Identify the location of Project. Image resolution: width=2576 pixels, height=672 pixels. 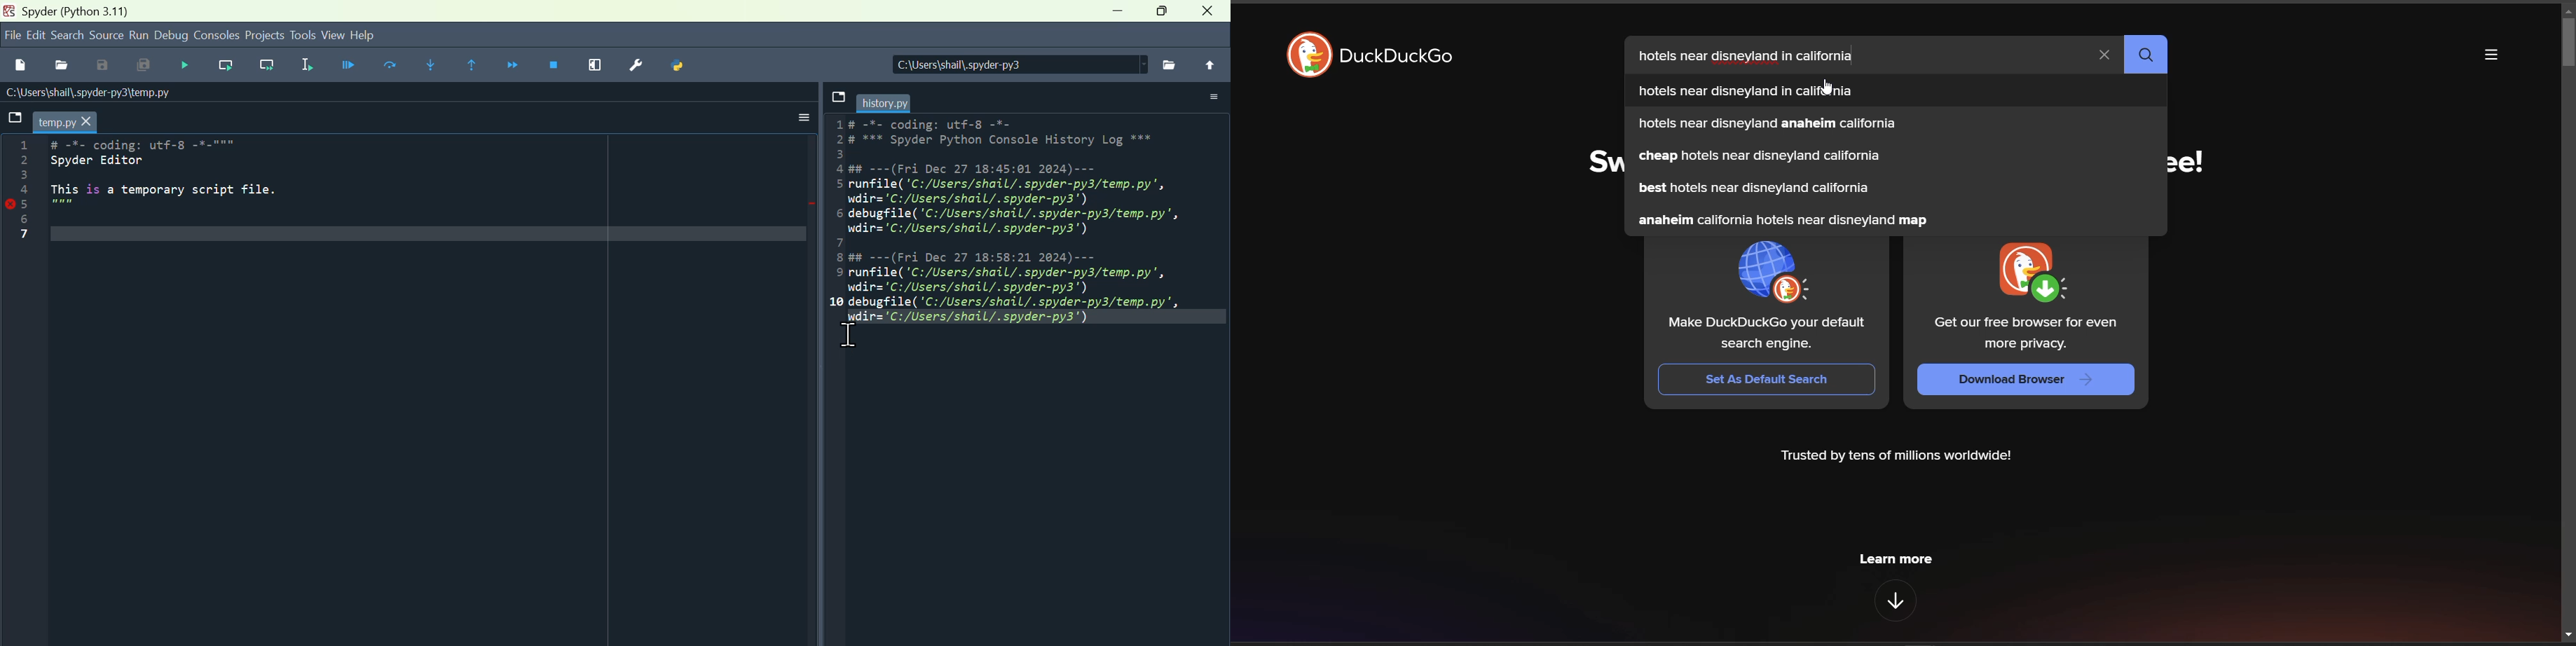
(264, 35).